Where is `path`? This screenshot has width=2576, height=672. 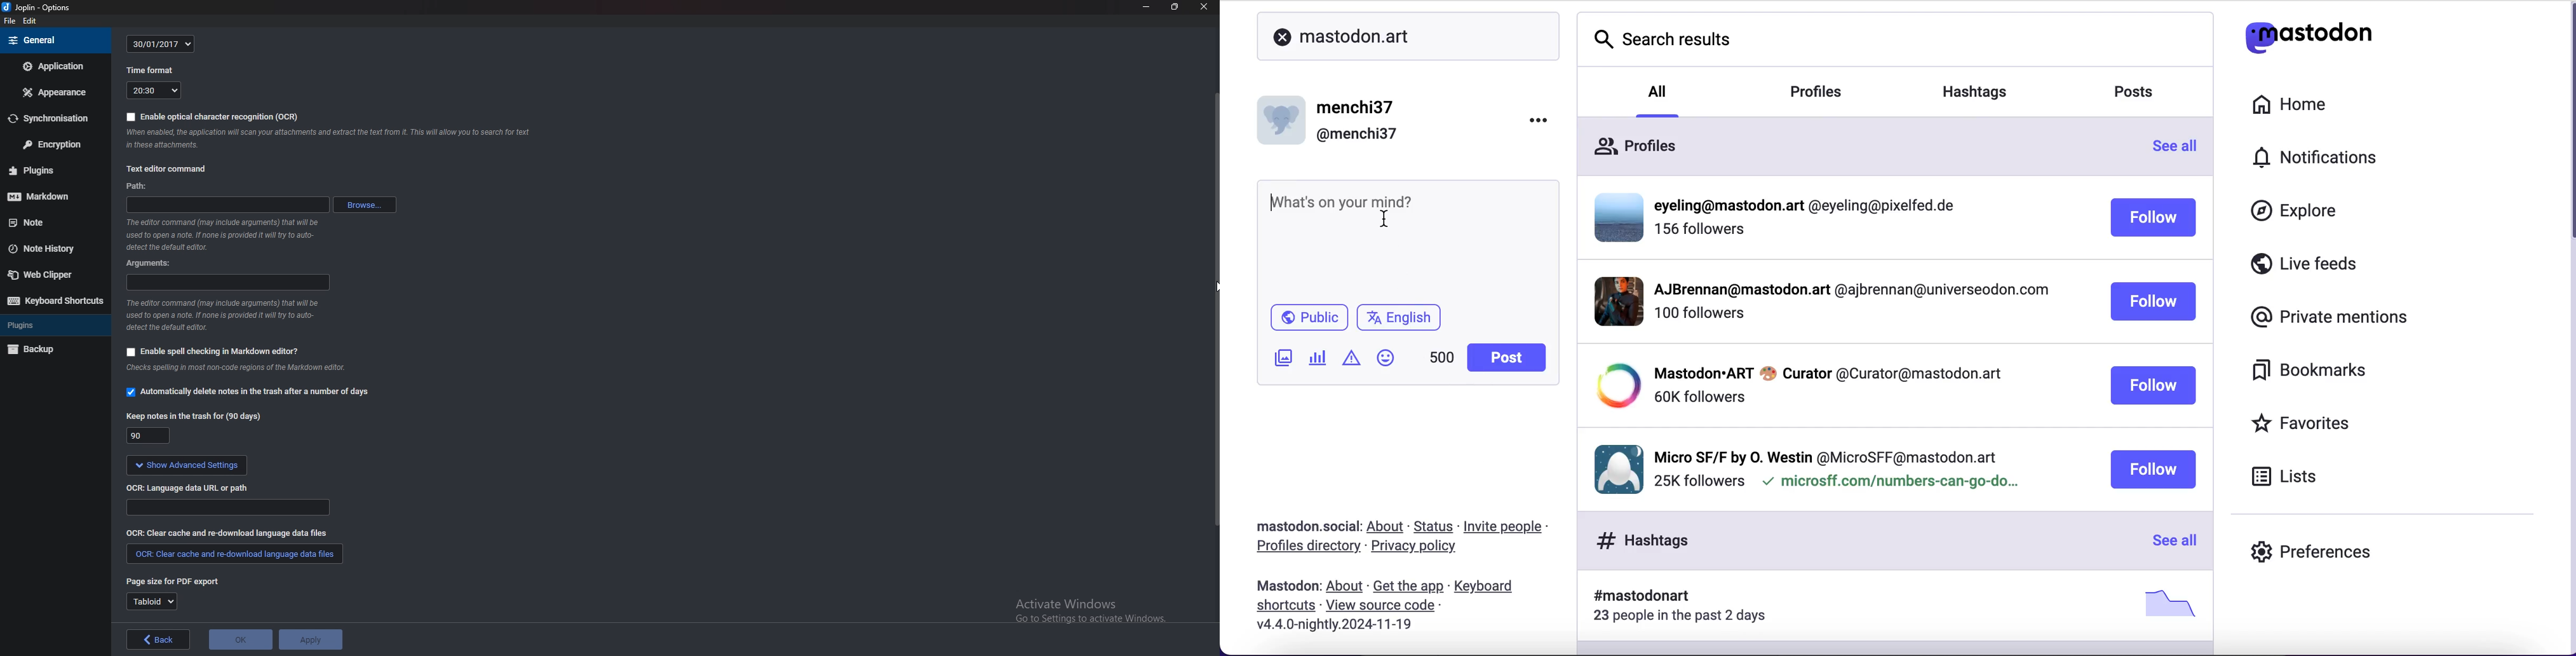 path is located at coordinates (141, 186).